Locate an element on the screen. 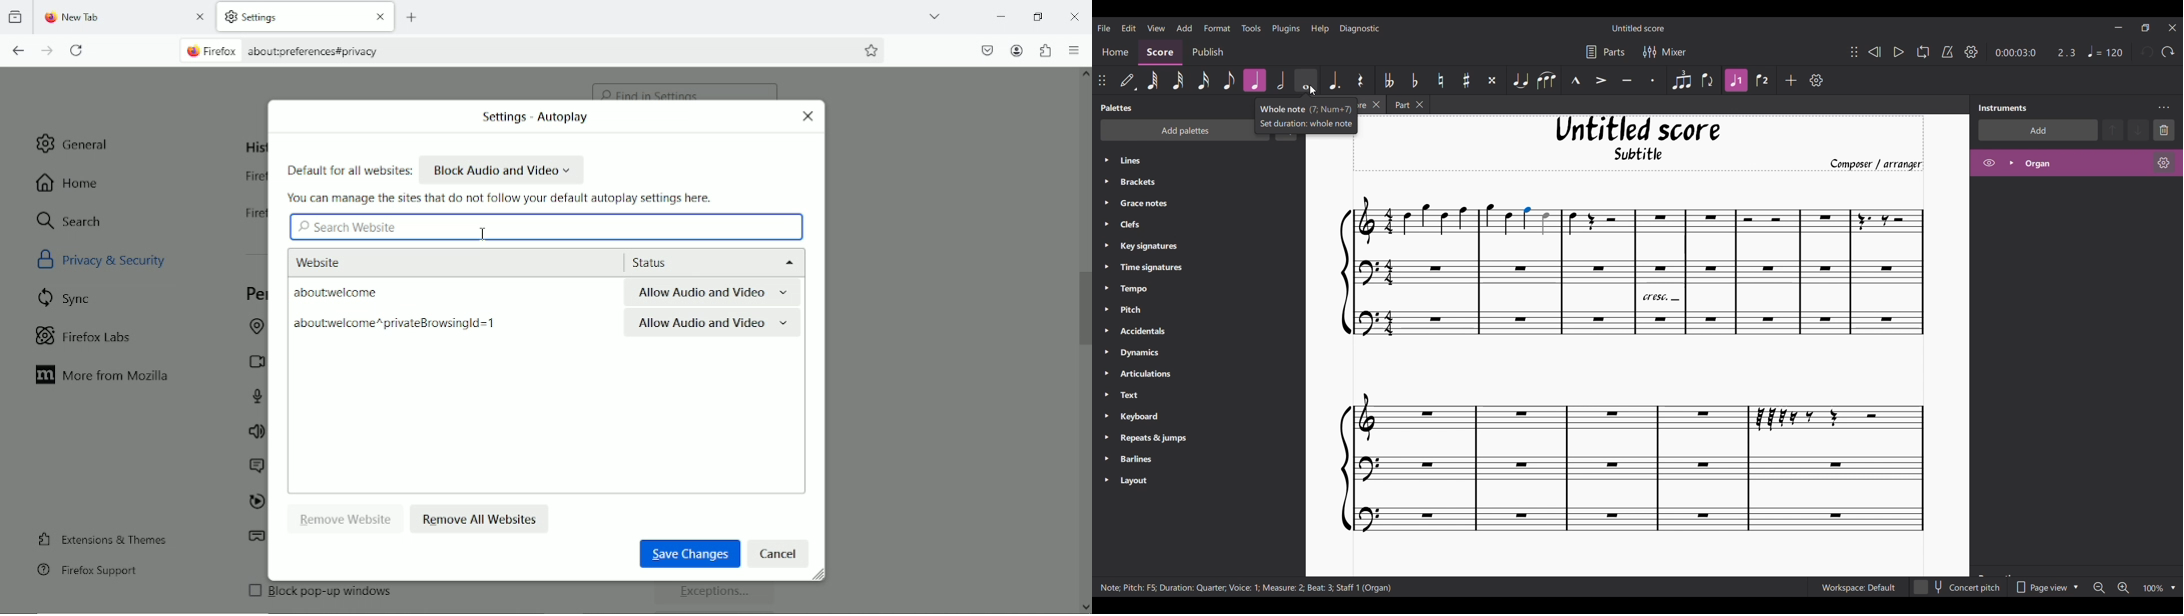  more from mozilla is located at coordinates (104, 376).